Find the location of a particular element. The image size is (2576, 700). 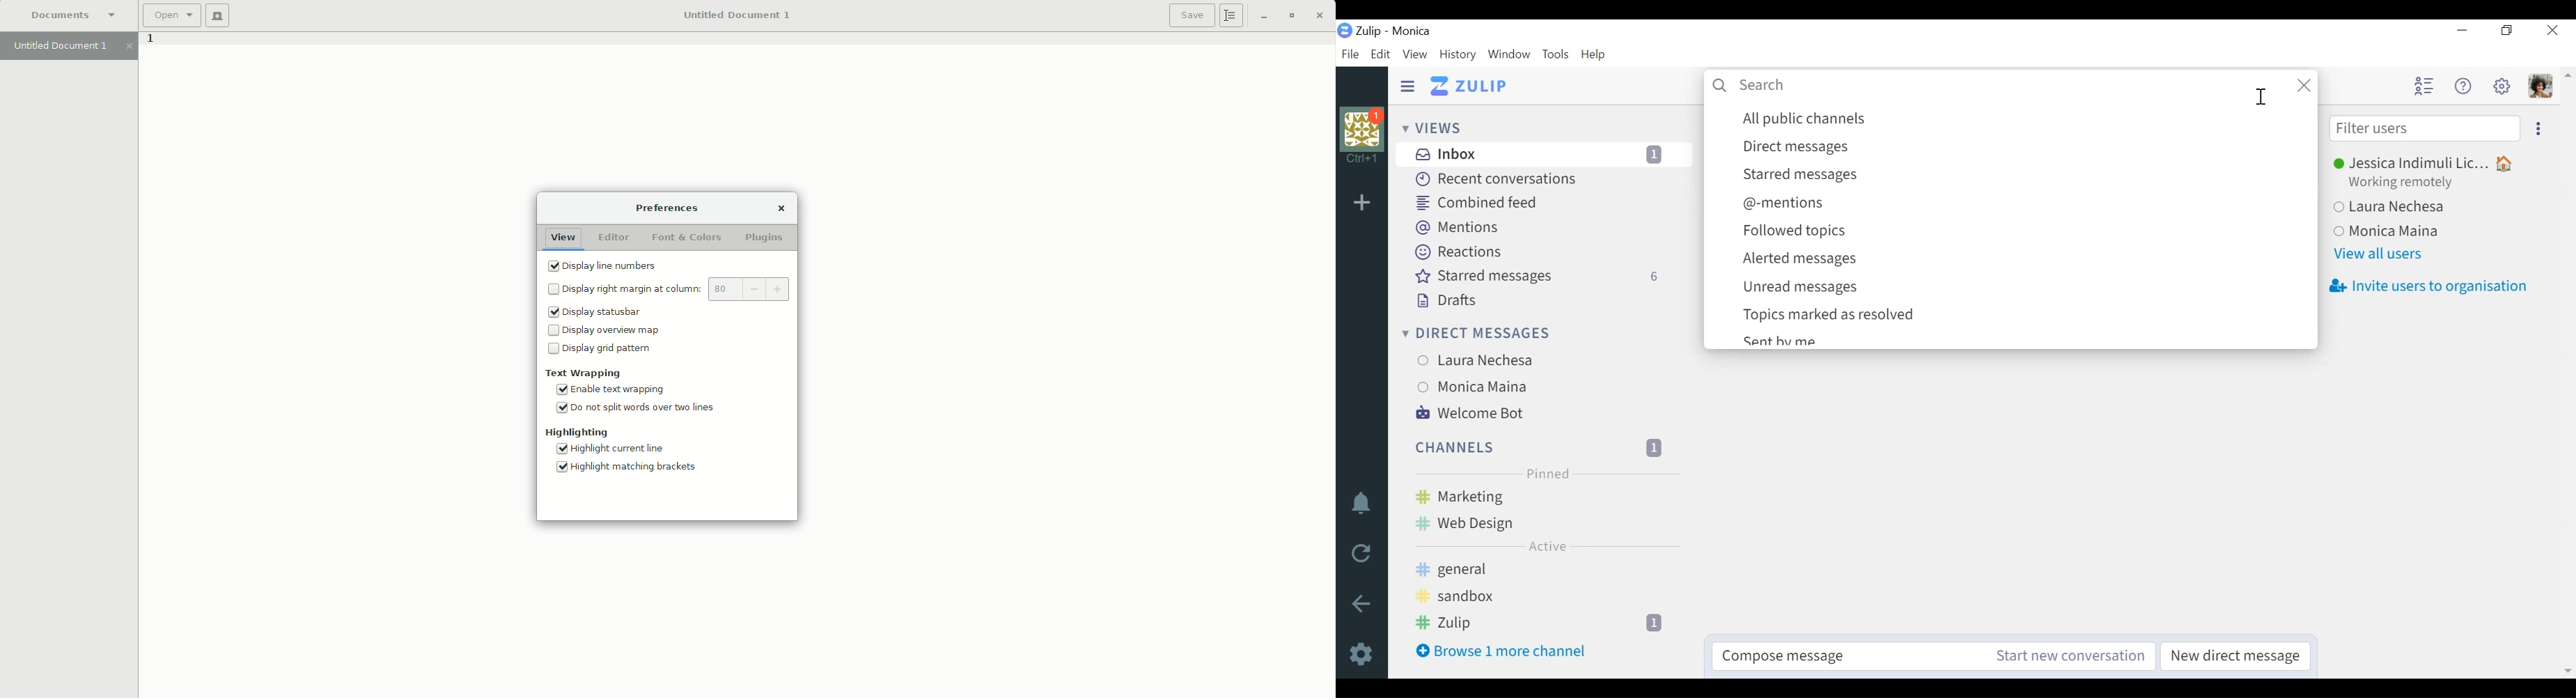

Inbox is located at coordinates (1548, 154).